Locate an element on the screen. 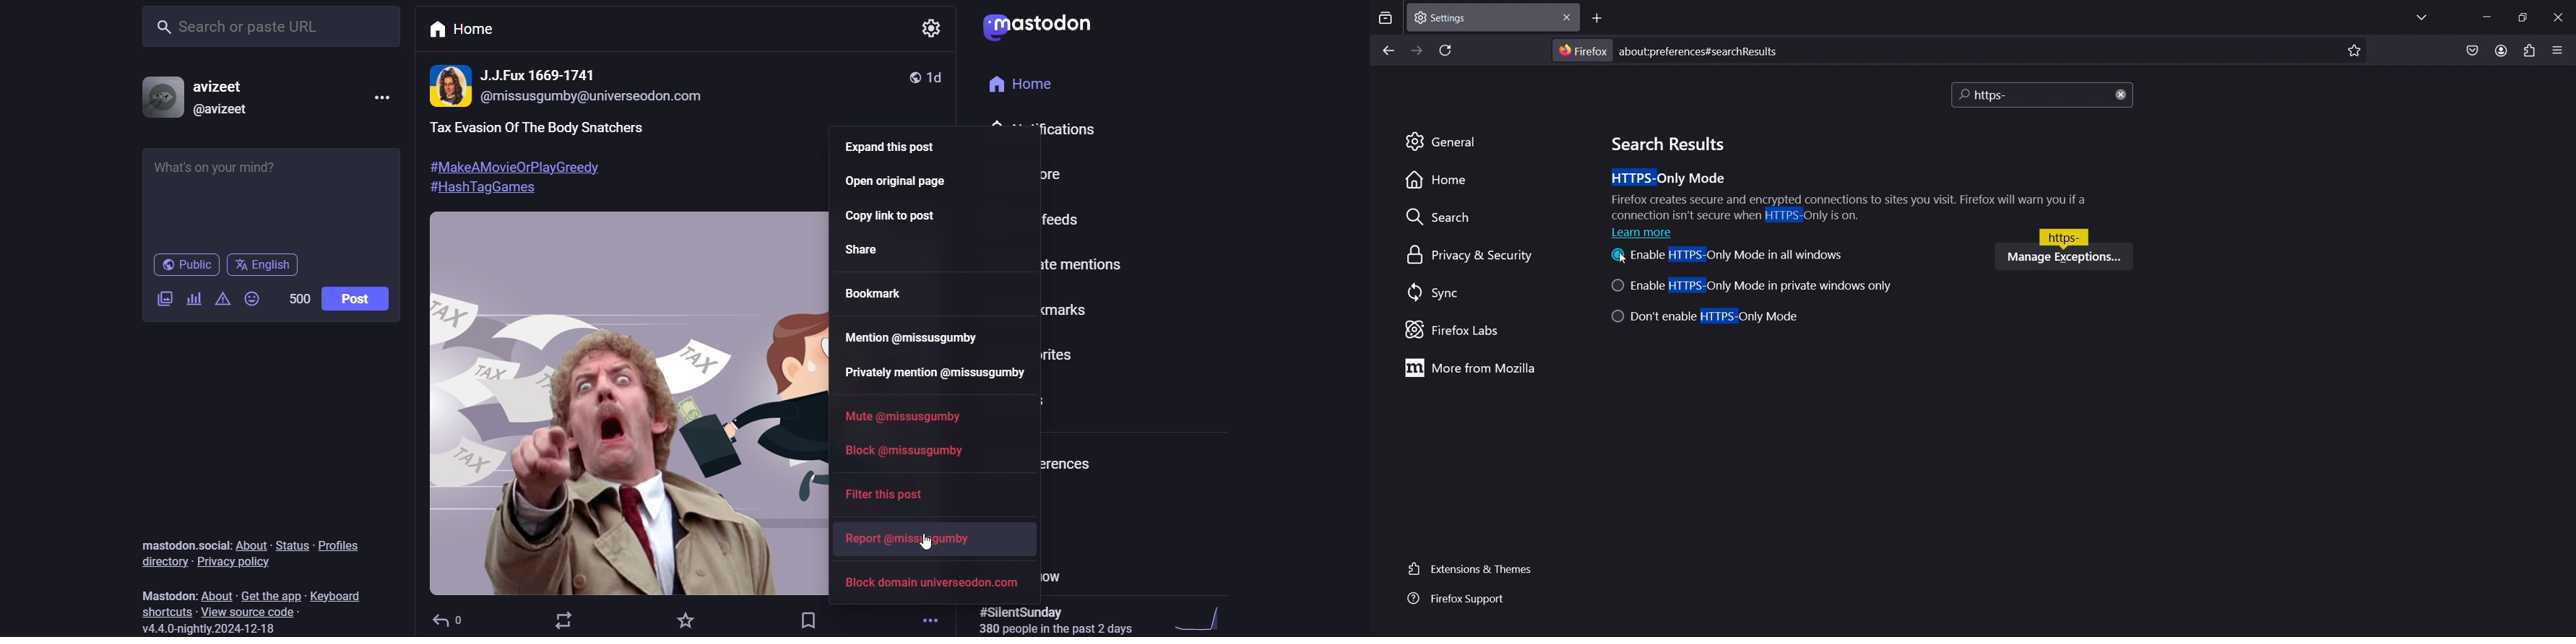  home is located at coordinates (1439, 184).